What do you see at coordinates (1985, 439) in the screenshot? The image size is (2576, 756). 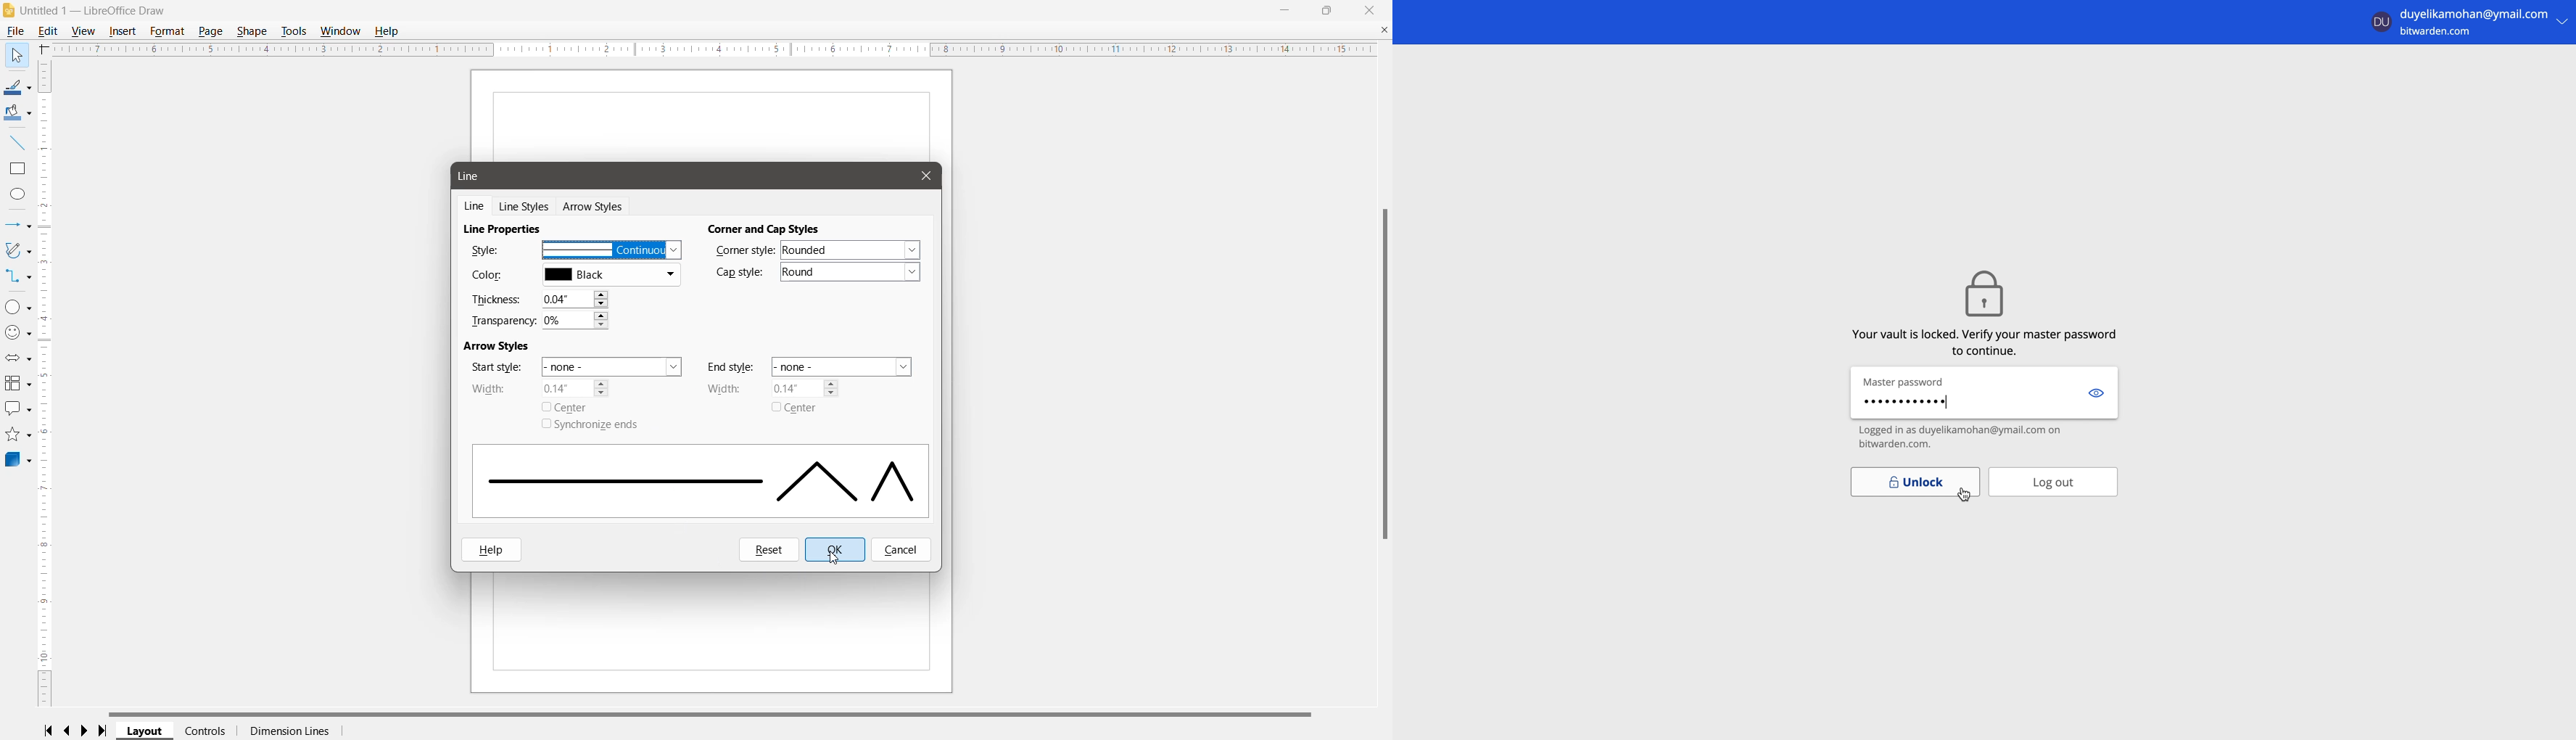 I see `logged in as` at bounding box center [1985, 439].